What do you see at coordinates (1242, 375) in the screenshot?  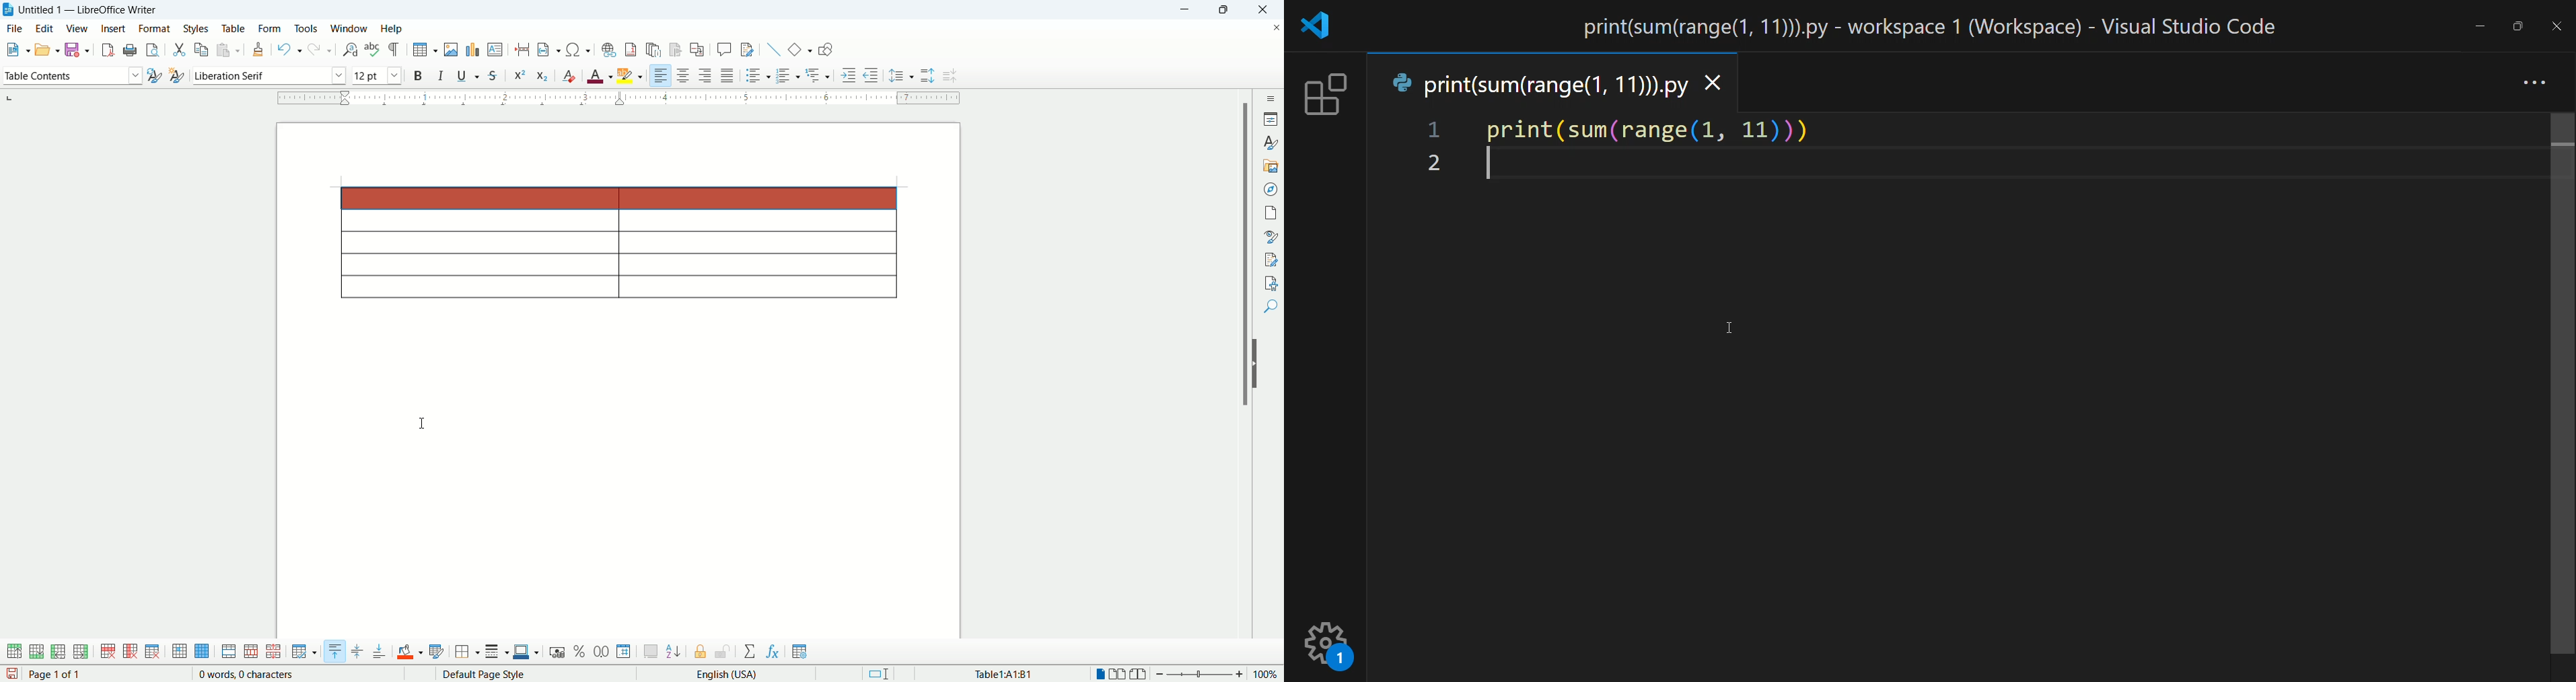 I see `vertical scroll bar` at bounding box center [1242, 375].